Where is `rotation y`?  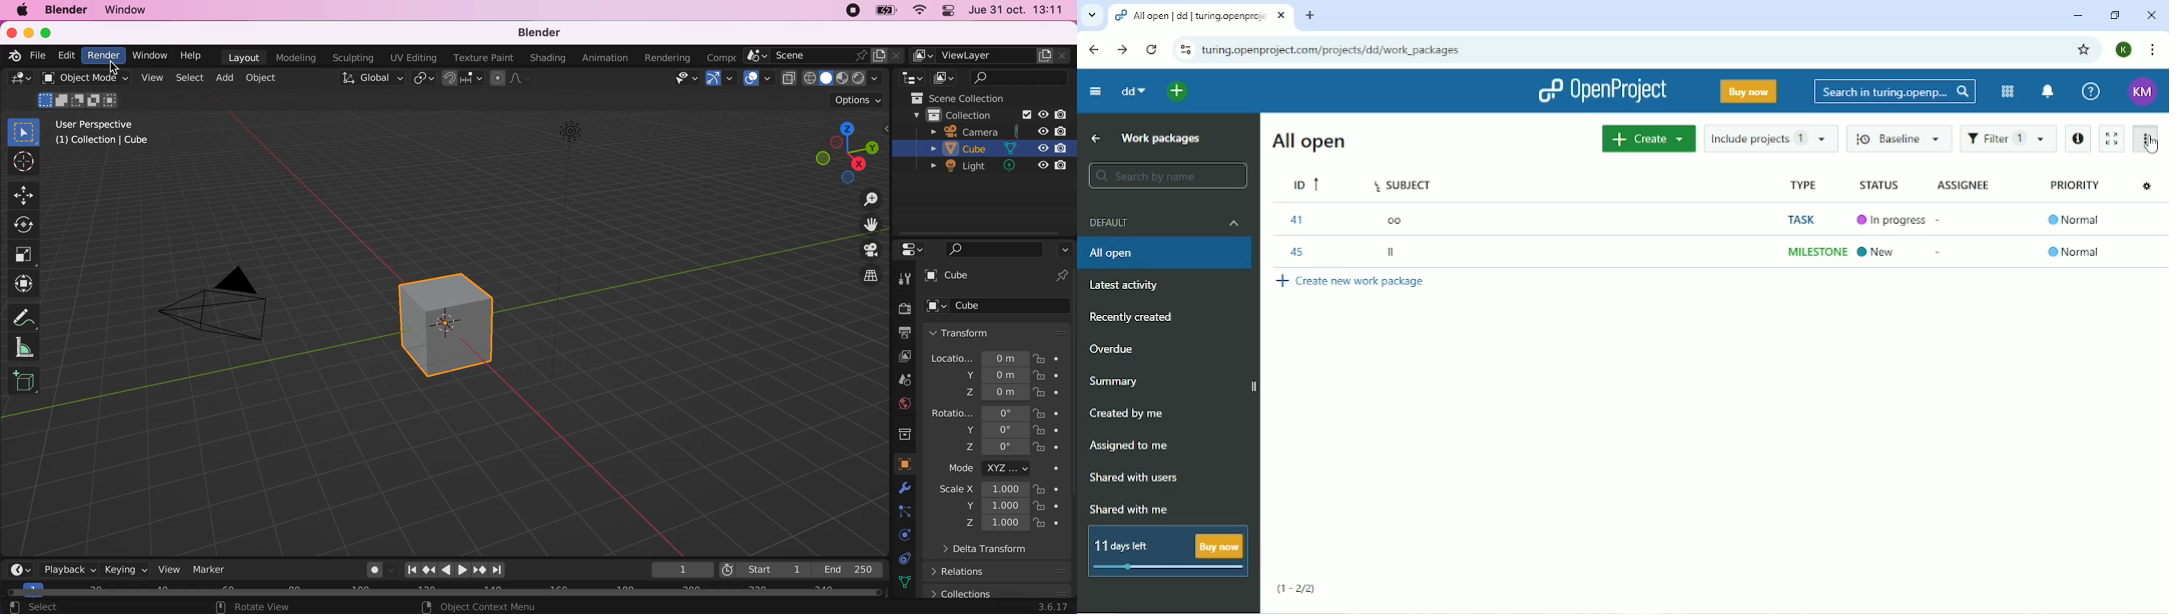
rotation y is located at coordinates (988, 431).